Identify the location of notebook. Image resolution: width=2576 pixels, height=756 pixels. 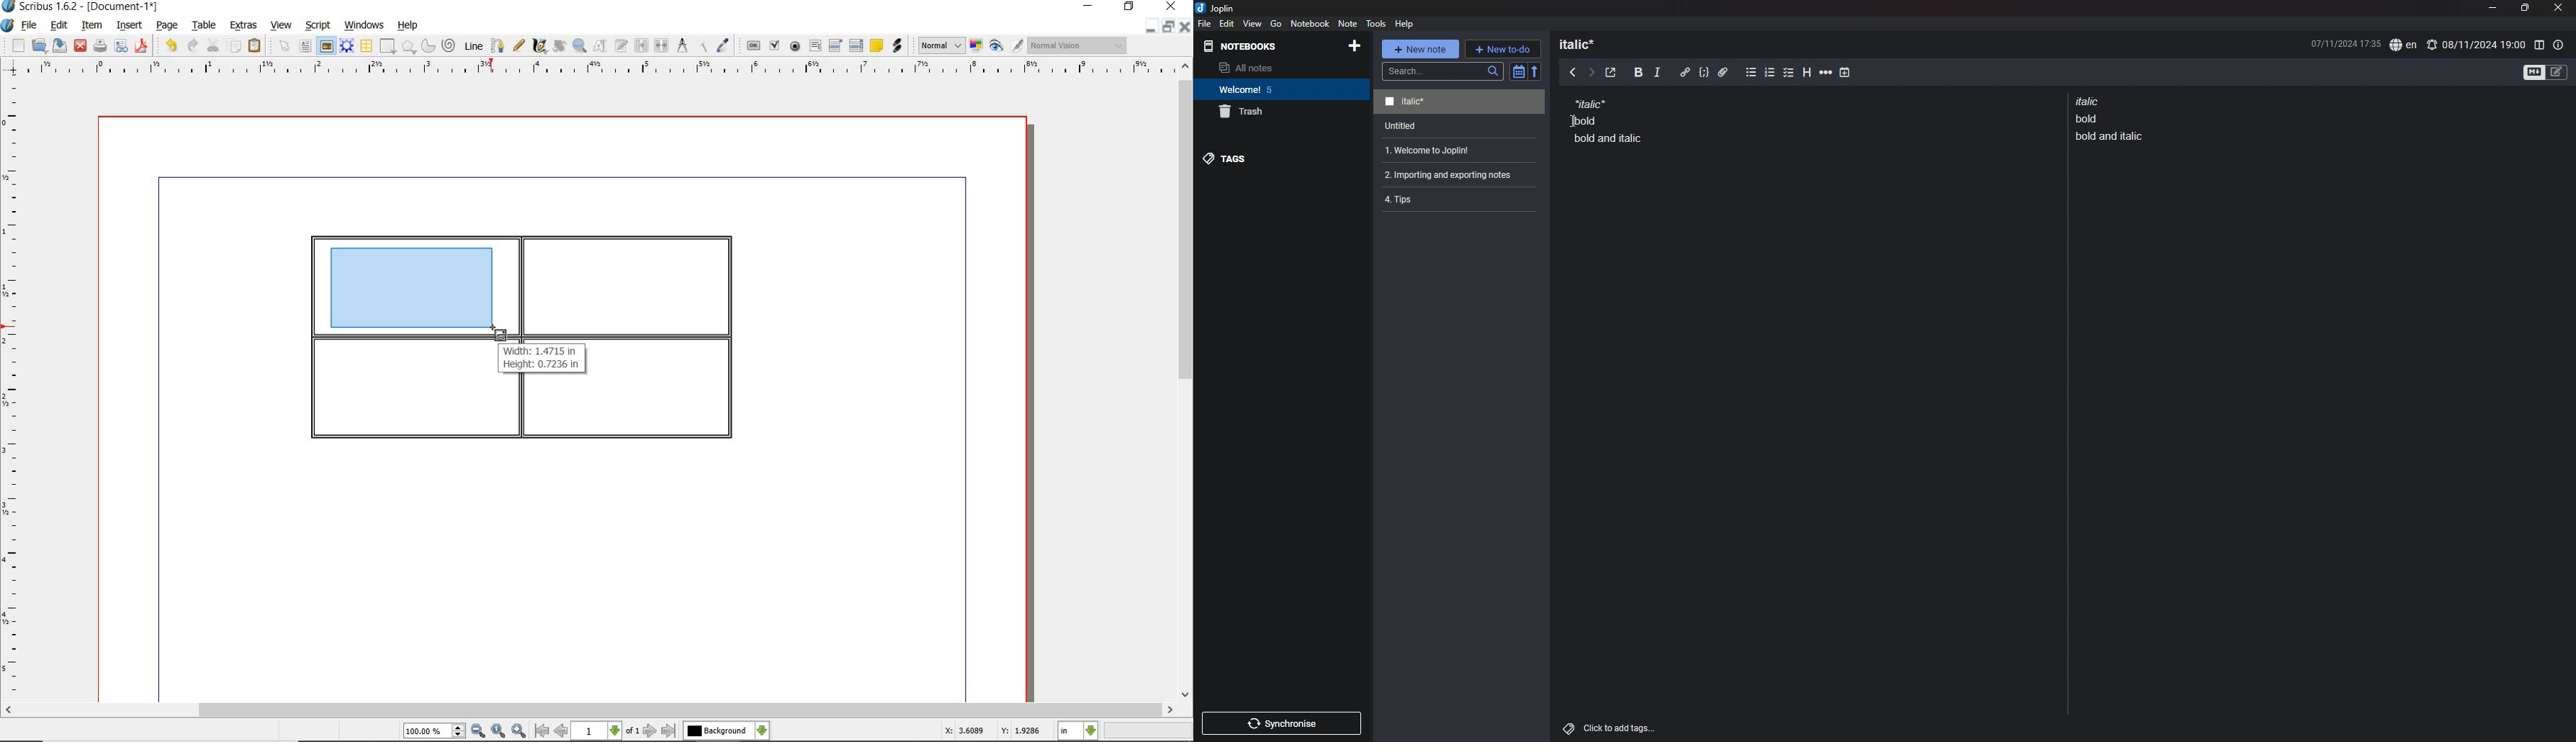
(1280, 89).